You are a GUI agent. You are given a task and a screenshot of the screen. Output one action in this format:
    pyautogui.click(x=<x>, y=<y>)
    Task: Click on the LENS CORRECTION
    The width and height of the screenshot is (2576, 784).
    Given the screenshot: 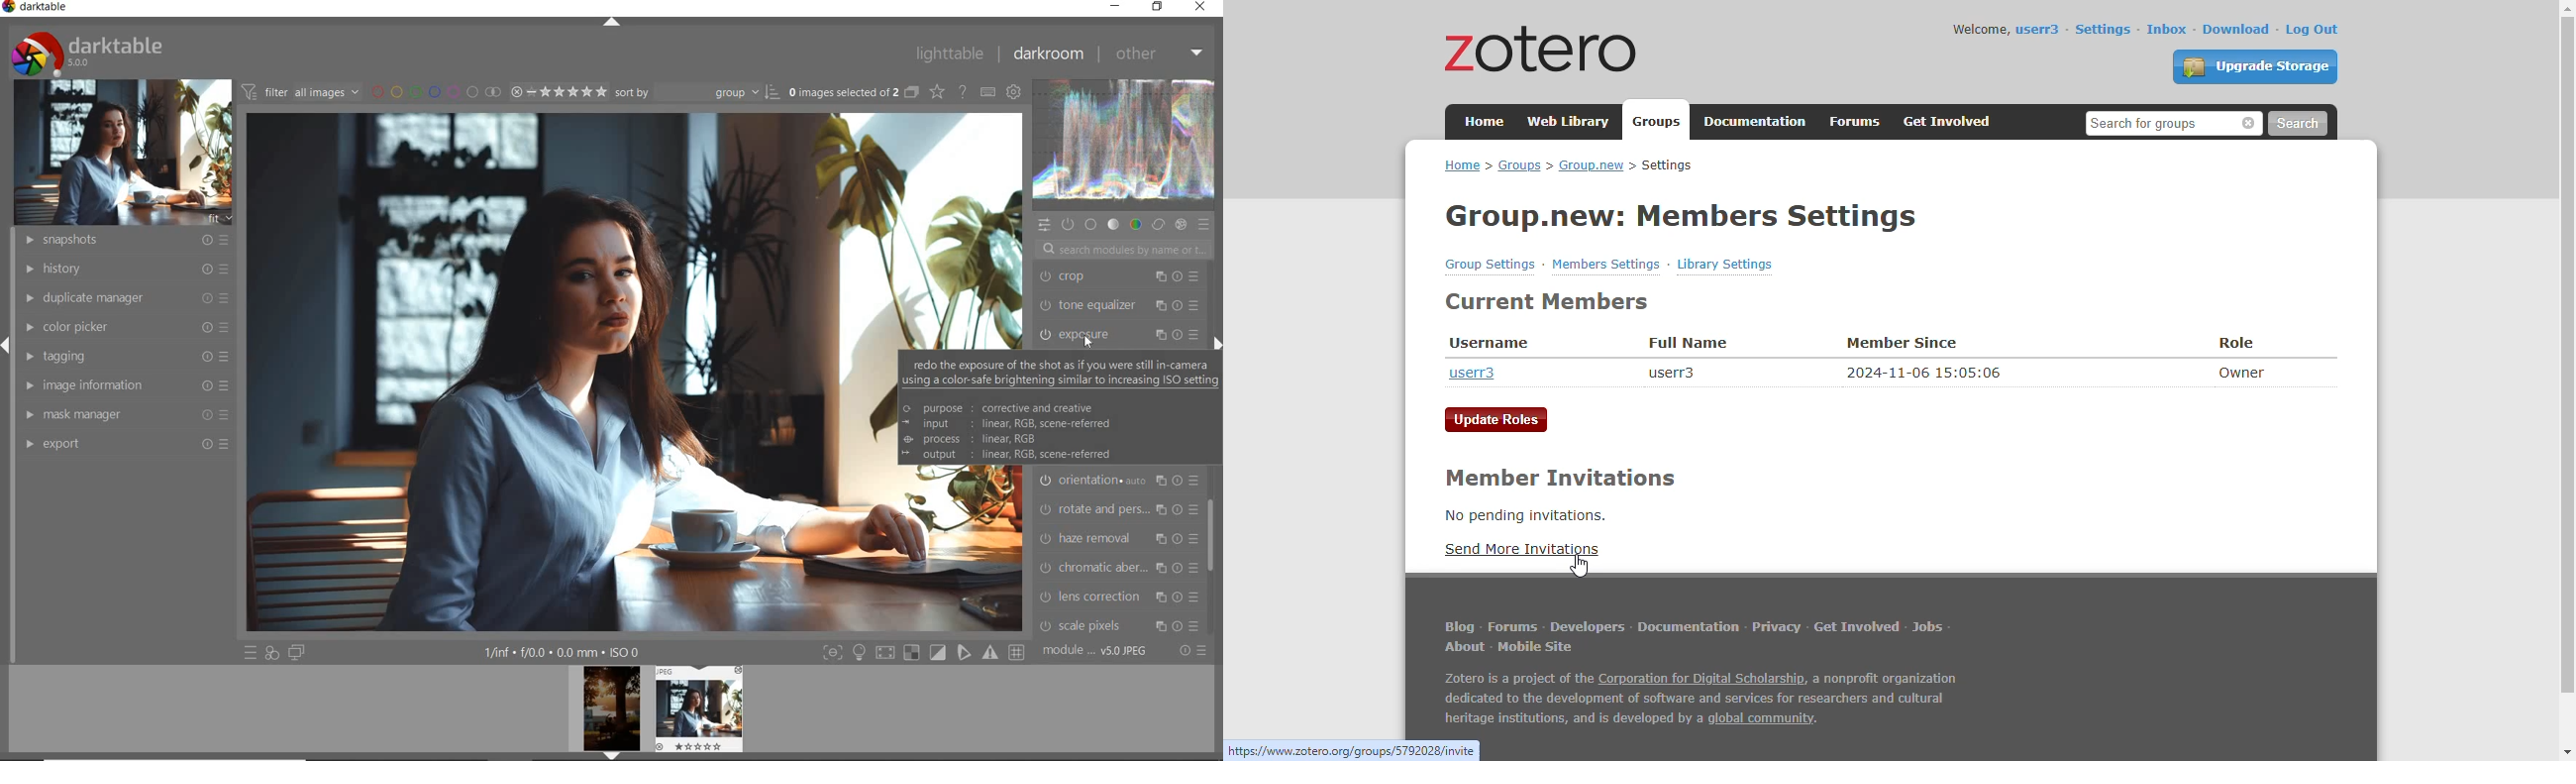 What is the action you would take?
    pyautogui.click(x=1120, y=596)
    